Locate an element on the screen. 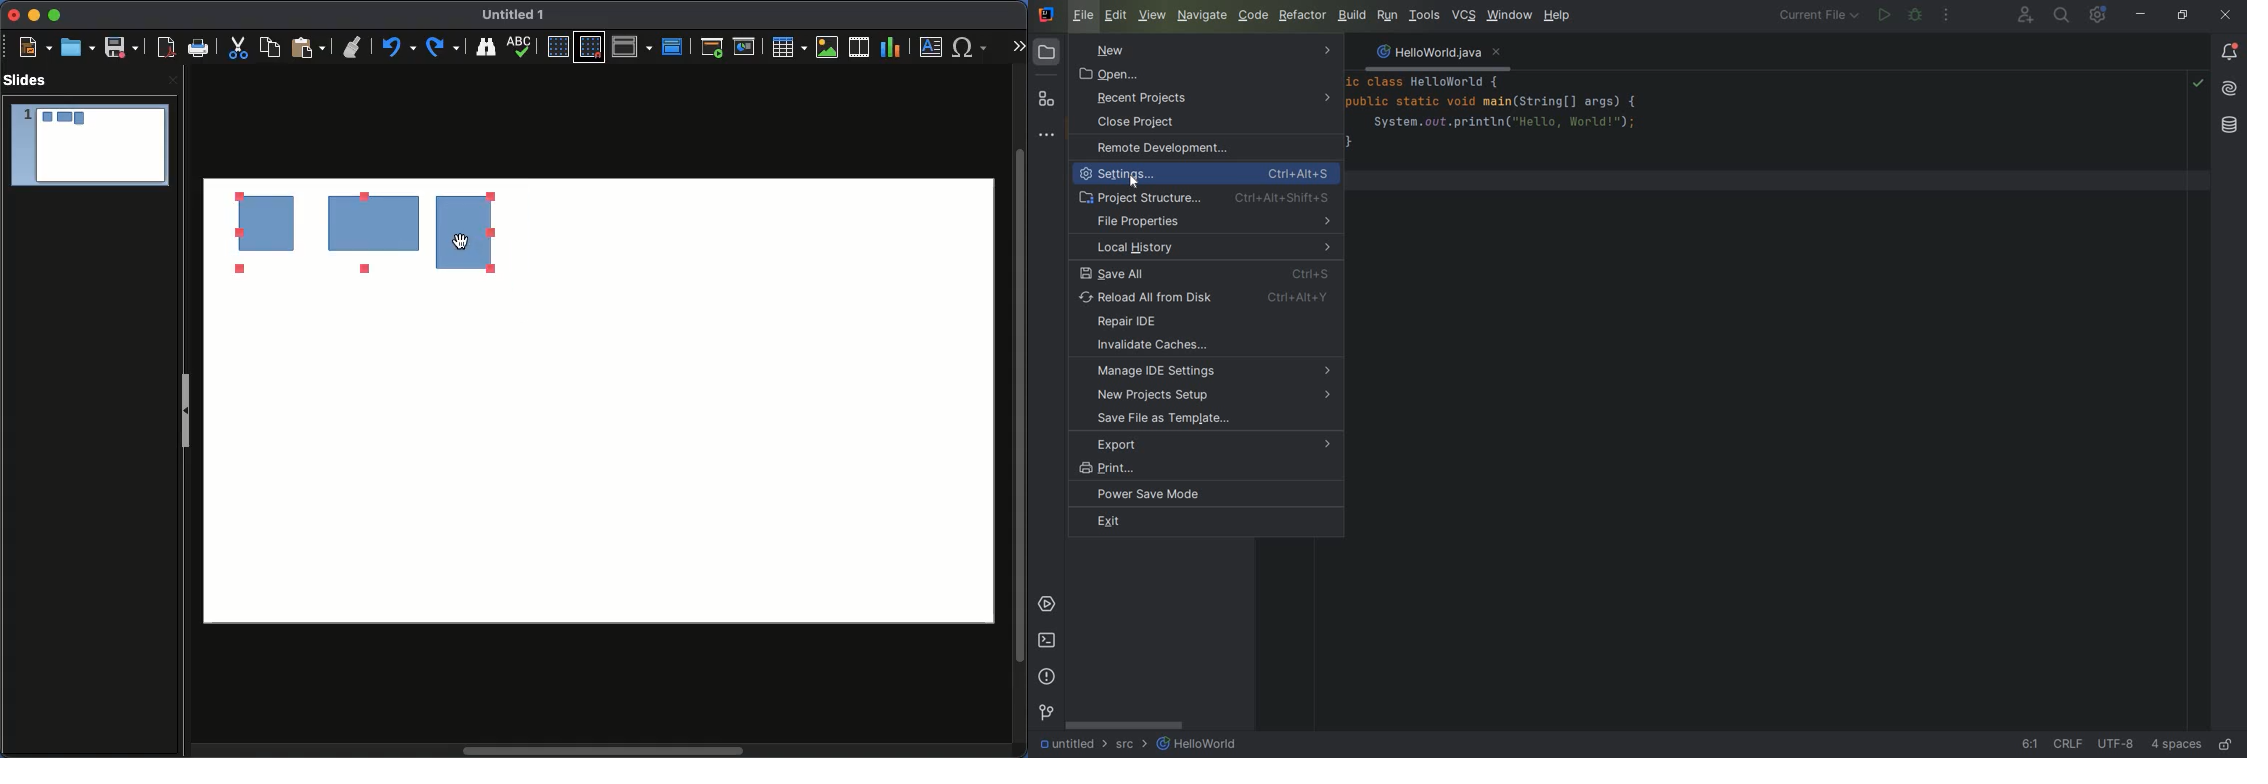 This screenshot has height=784, width=2268. cursor is located at coordinates (464, 241).